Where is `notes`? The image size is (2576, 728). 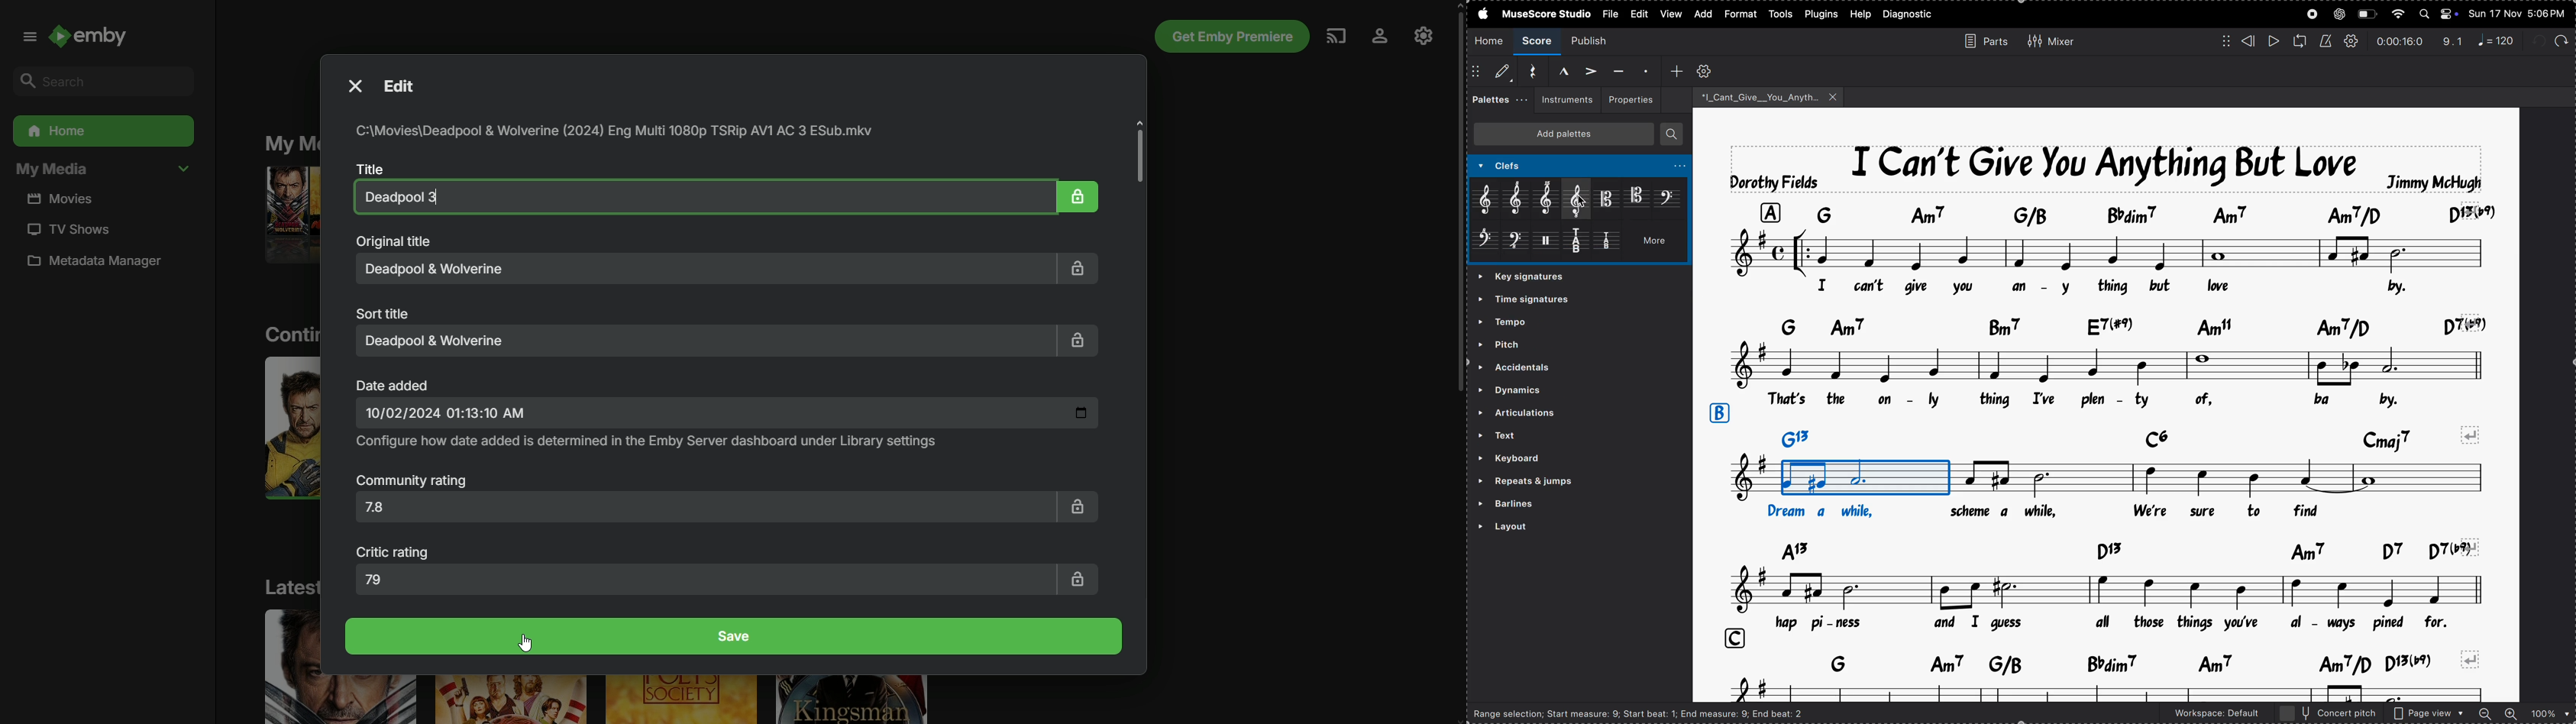
notes is located at coordinates (2109, 364).